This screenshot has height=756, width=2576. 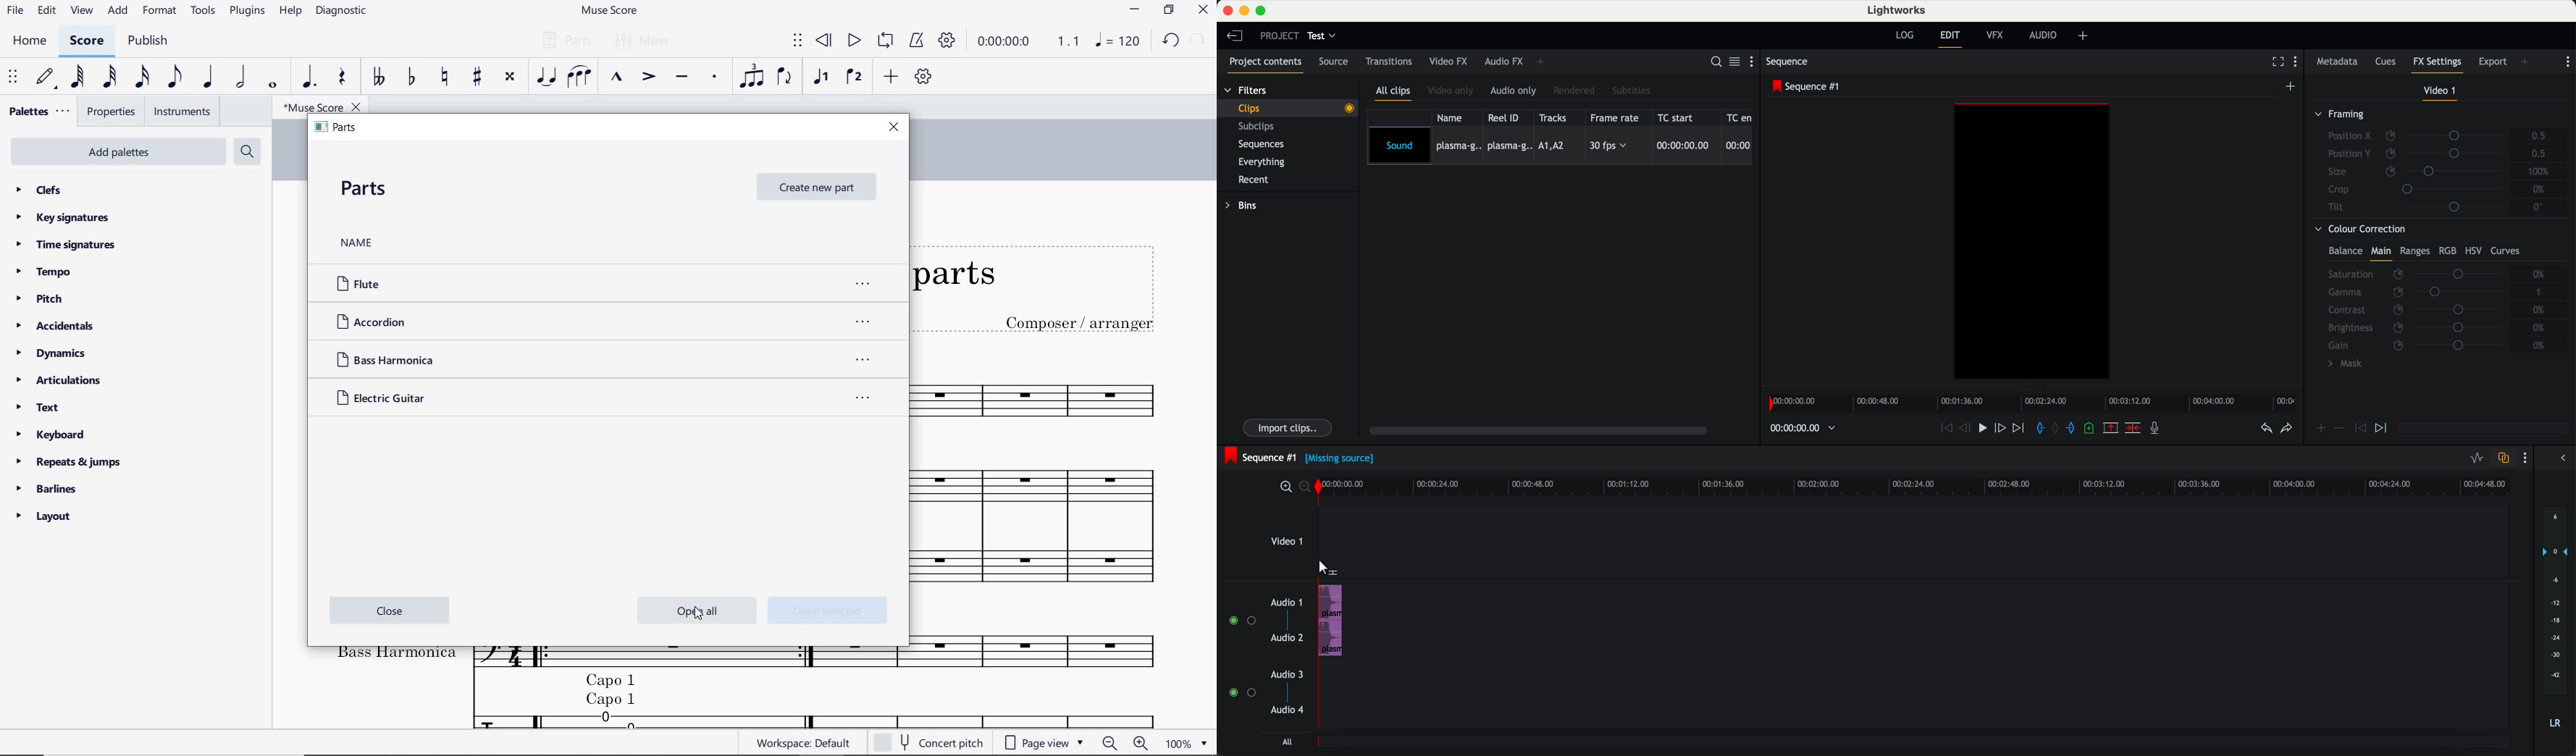 I want to click on audio output level, so click(x=2556, y=624).